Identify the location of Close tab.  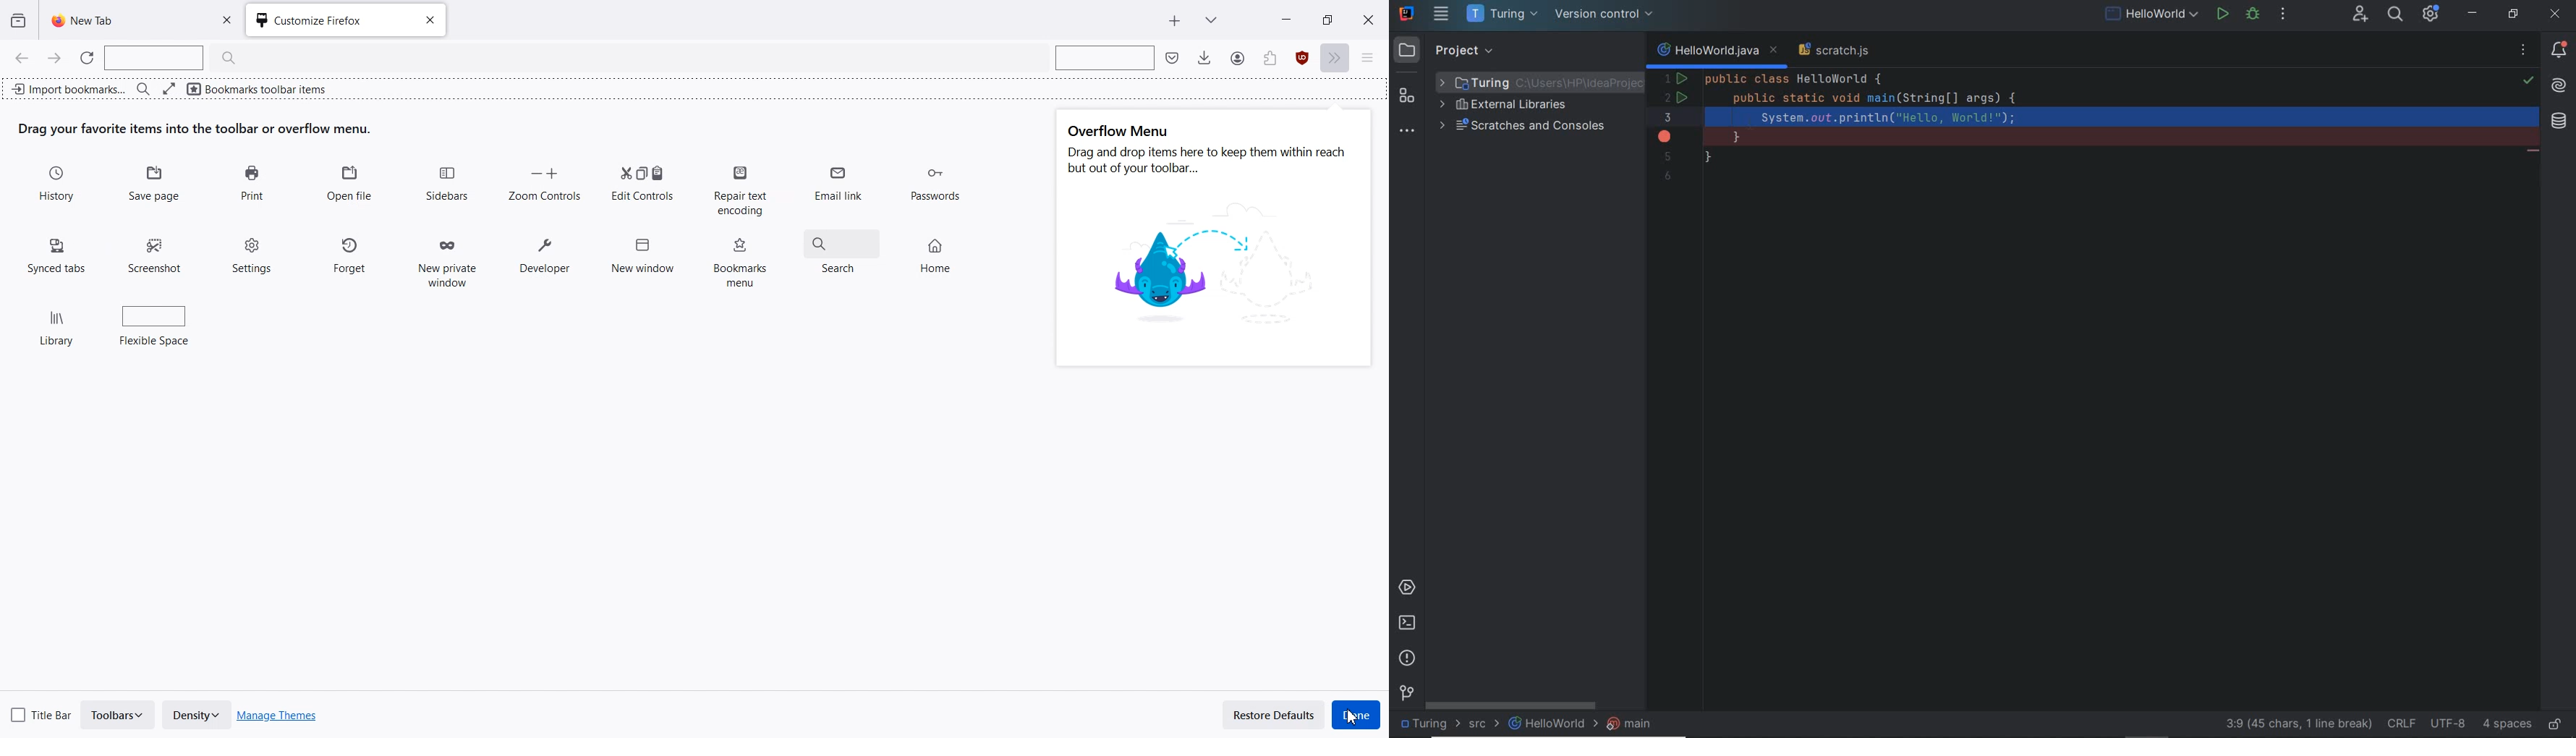
(428, 20).